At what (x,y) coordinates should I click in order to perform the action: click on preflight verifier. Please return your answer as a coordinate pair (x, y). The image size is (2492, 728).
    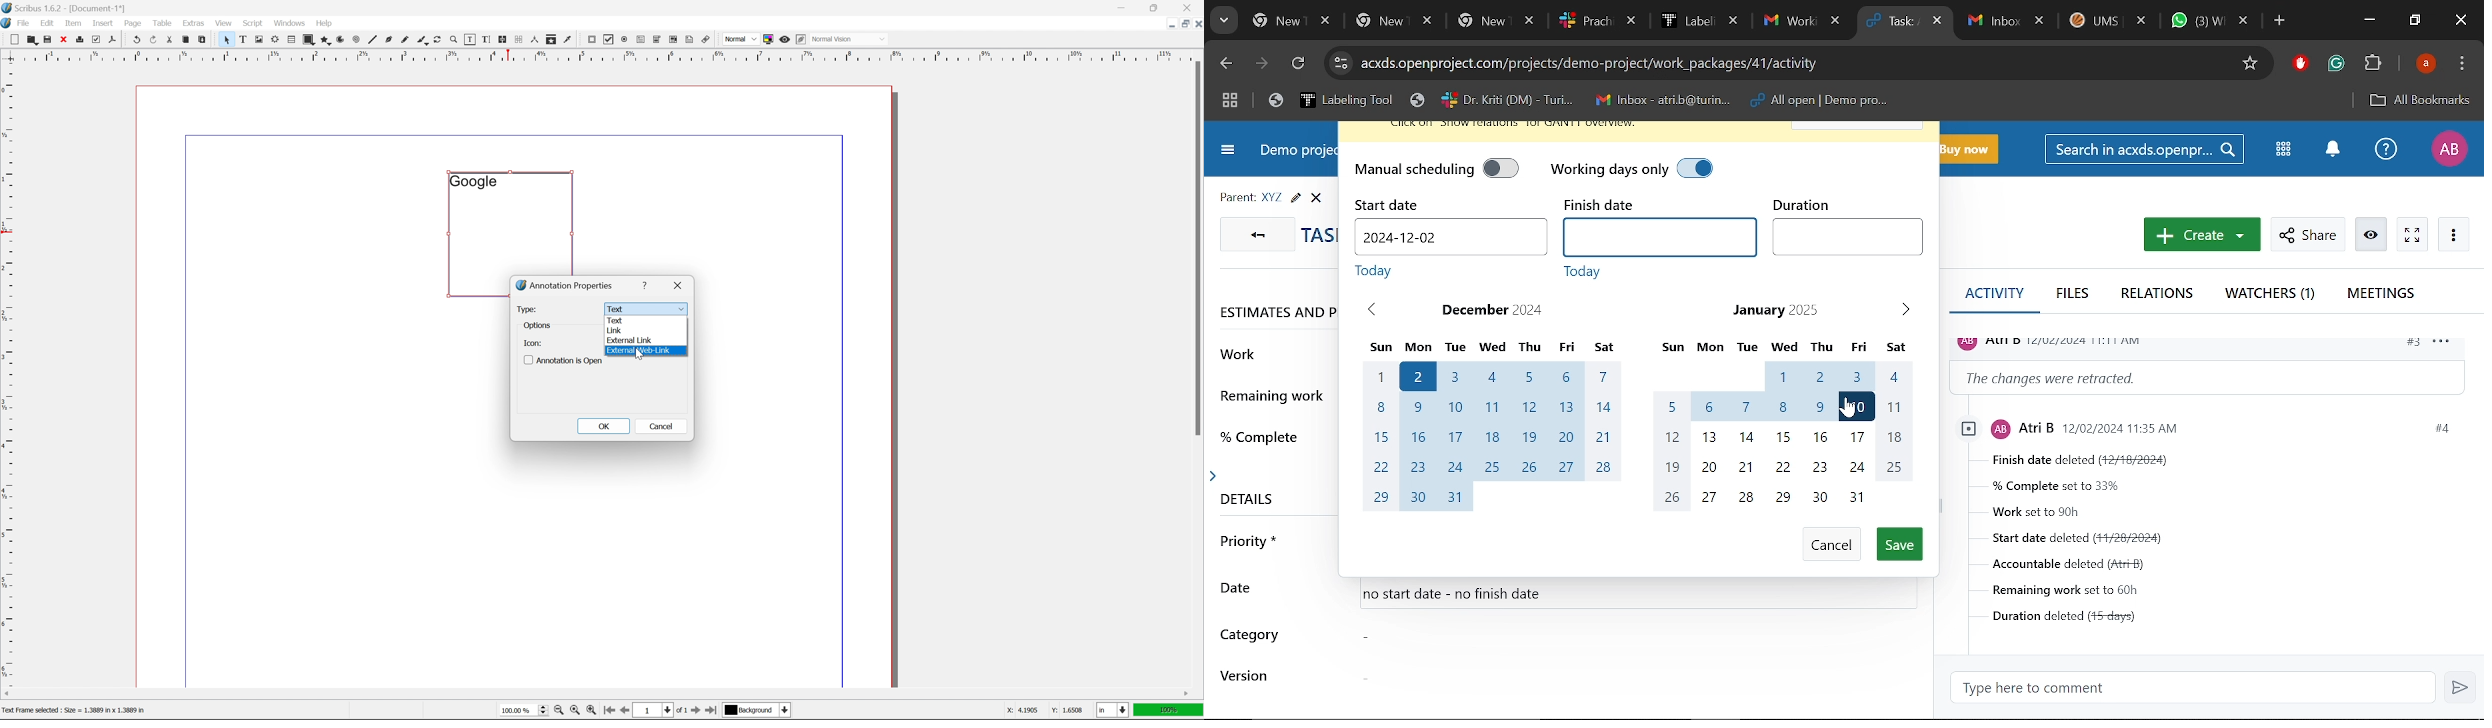
    Looking at the image, I should click on (96, 39).